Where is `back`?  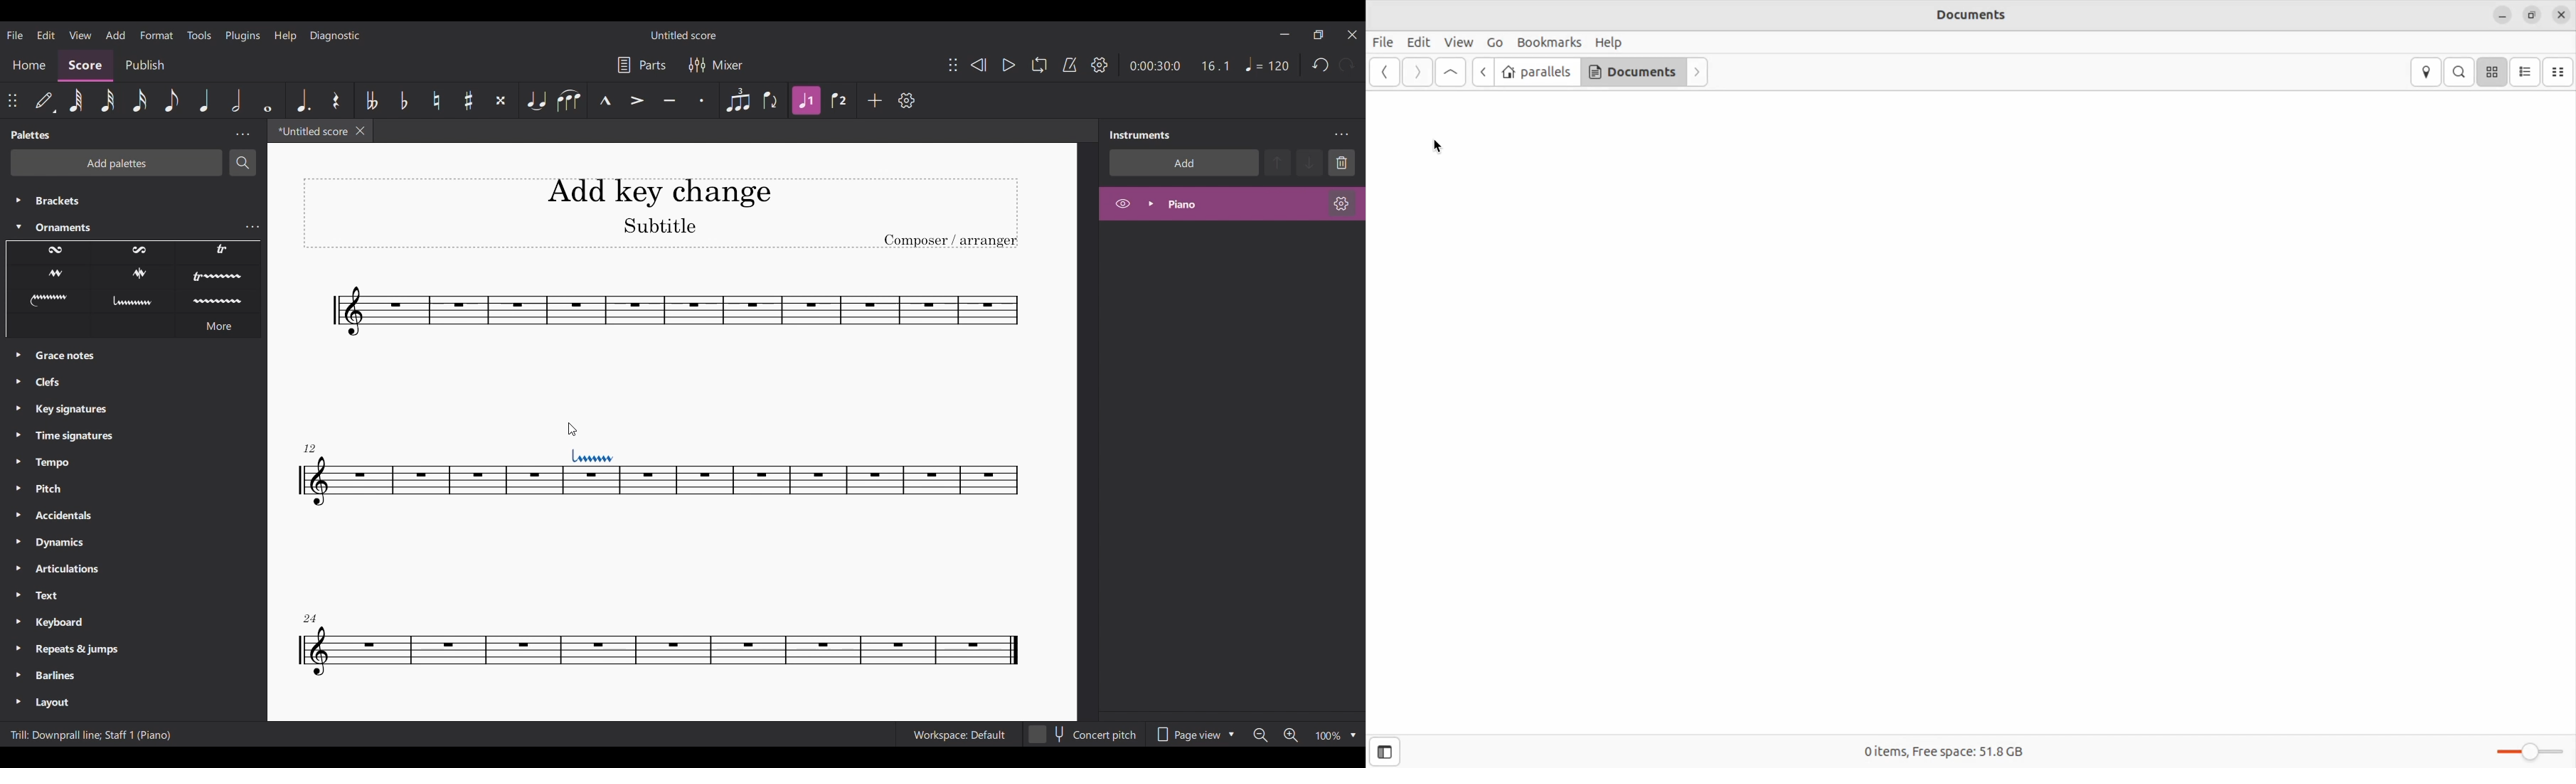
back is located at coordinates (1482, 72).